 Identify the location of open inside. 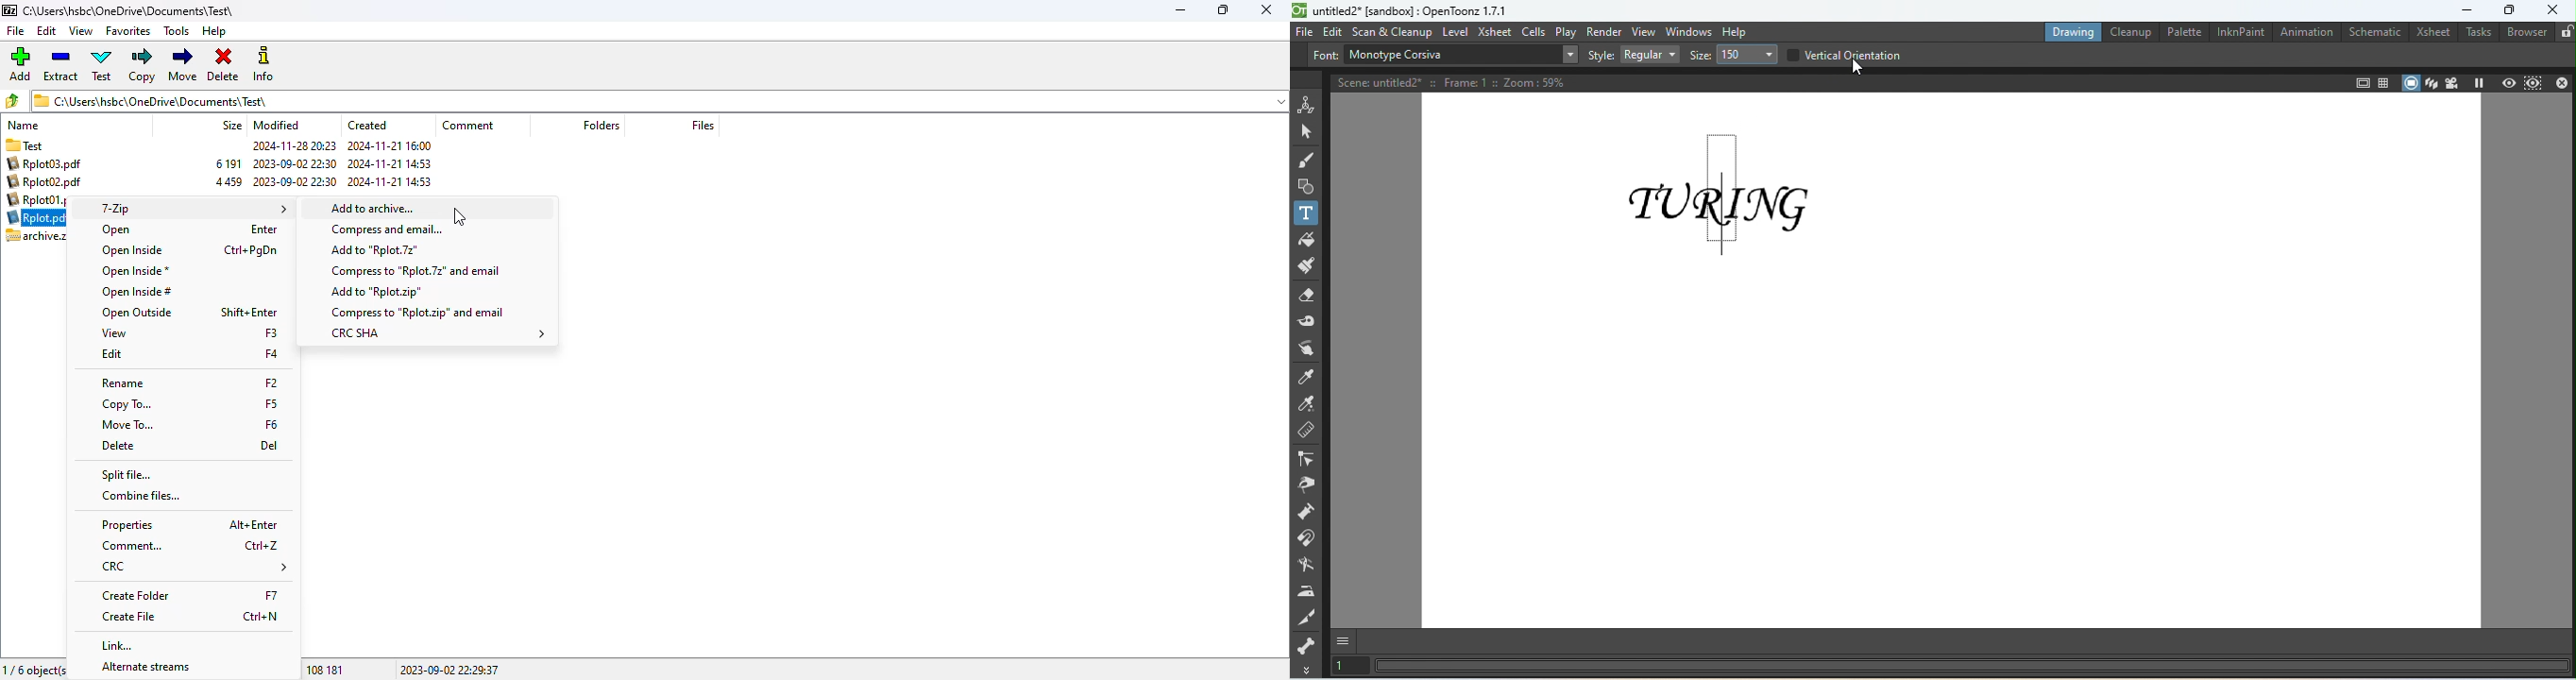
(131, 250).